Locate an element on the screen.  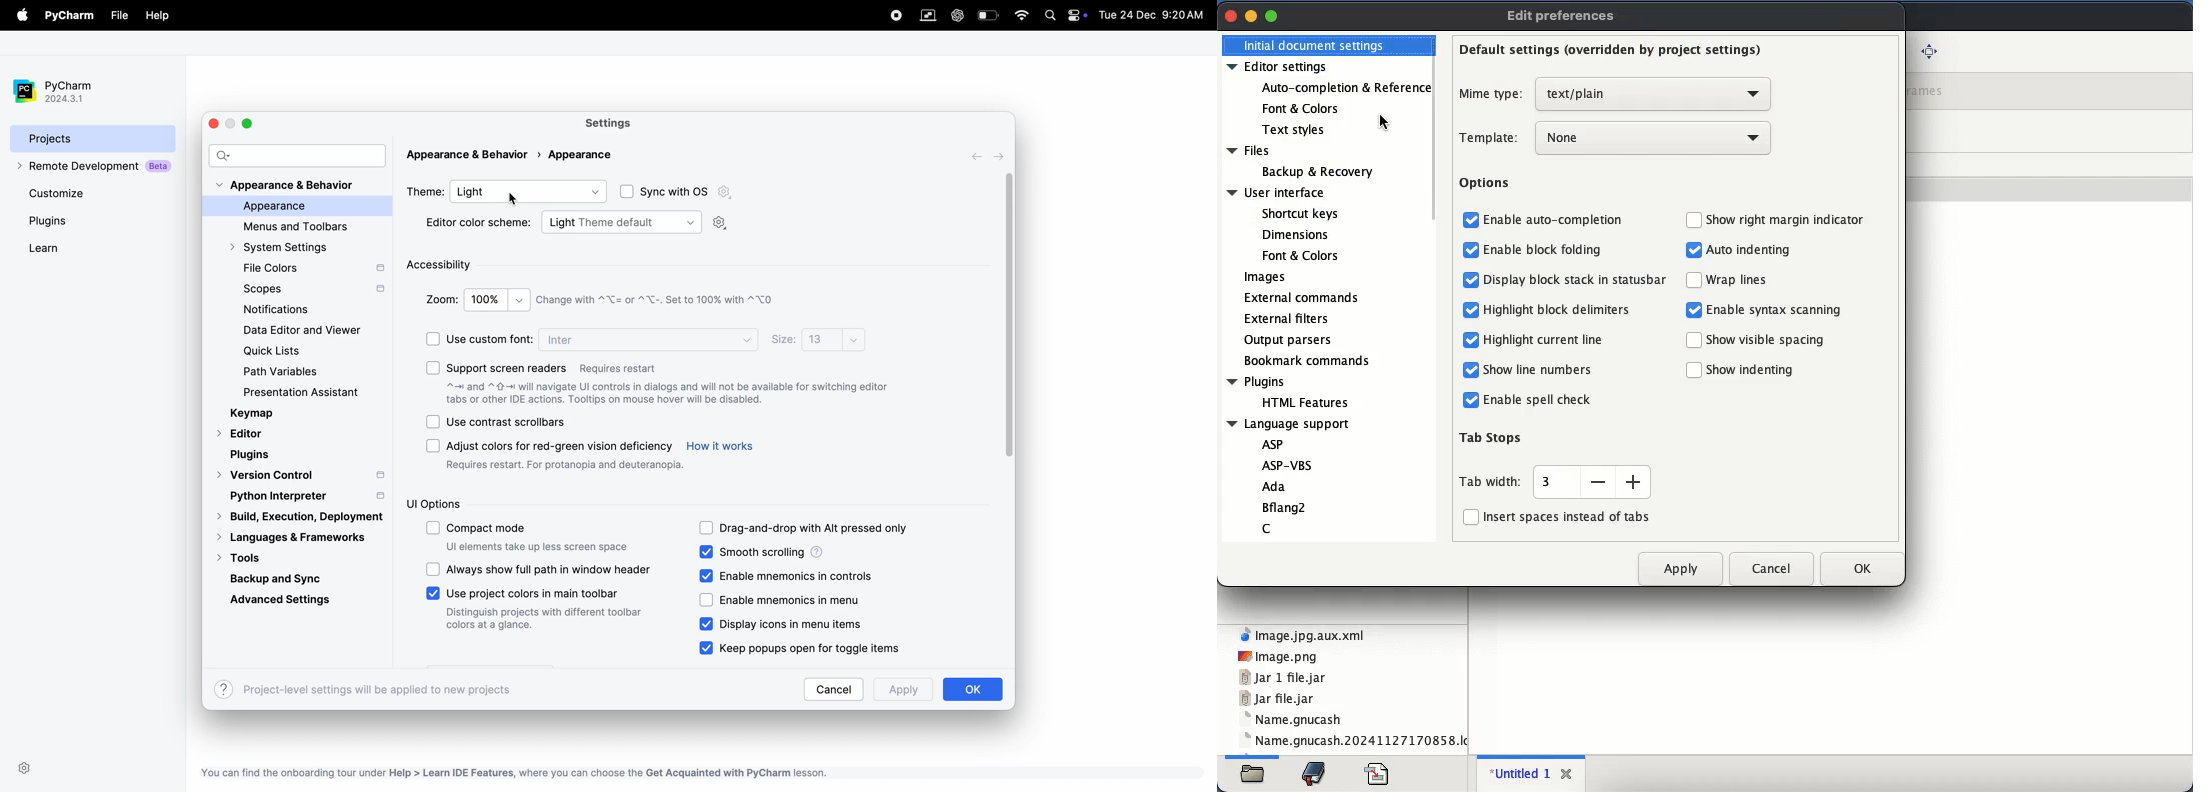
settings is located at coordinates (24, 768).